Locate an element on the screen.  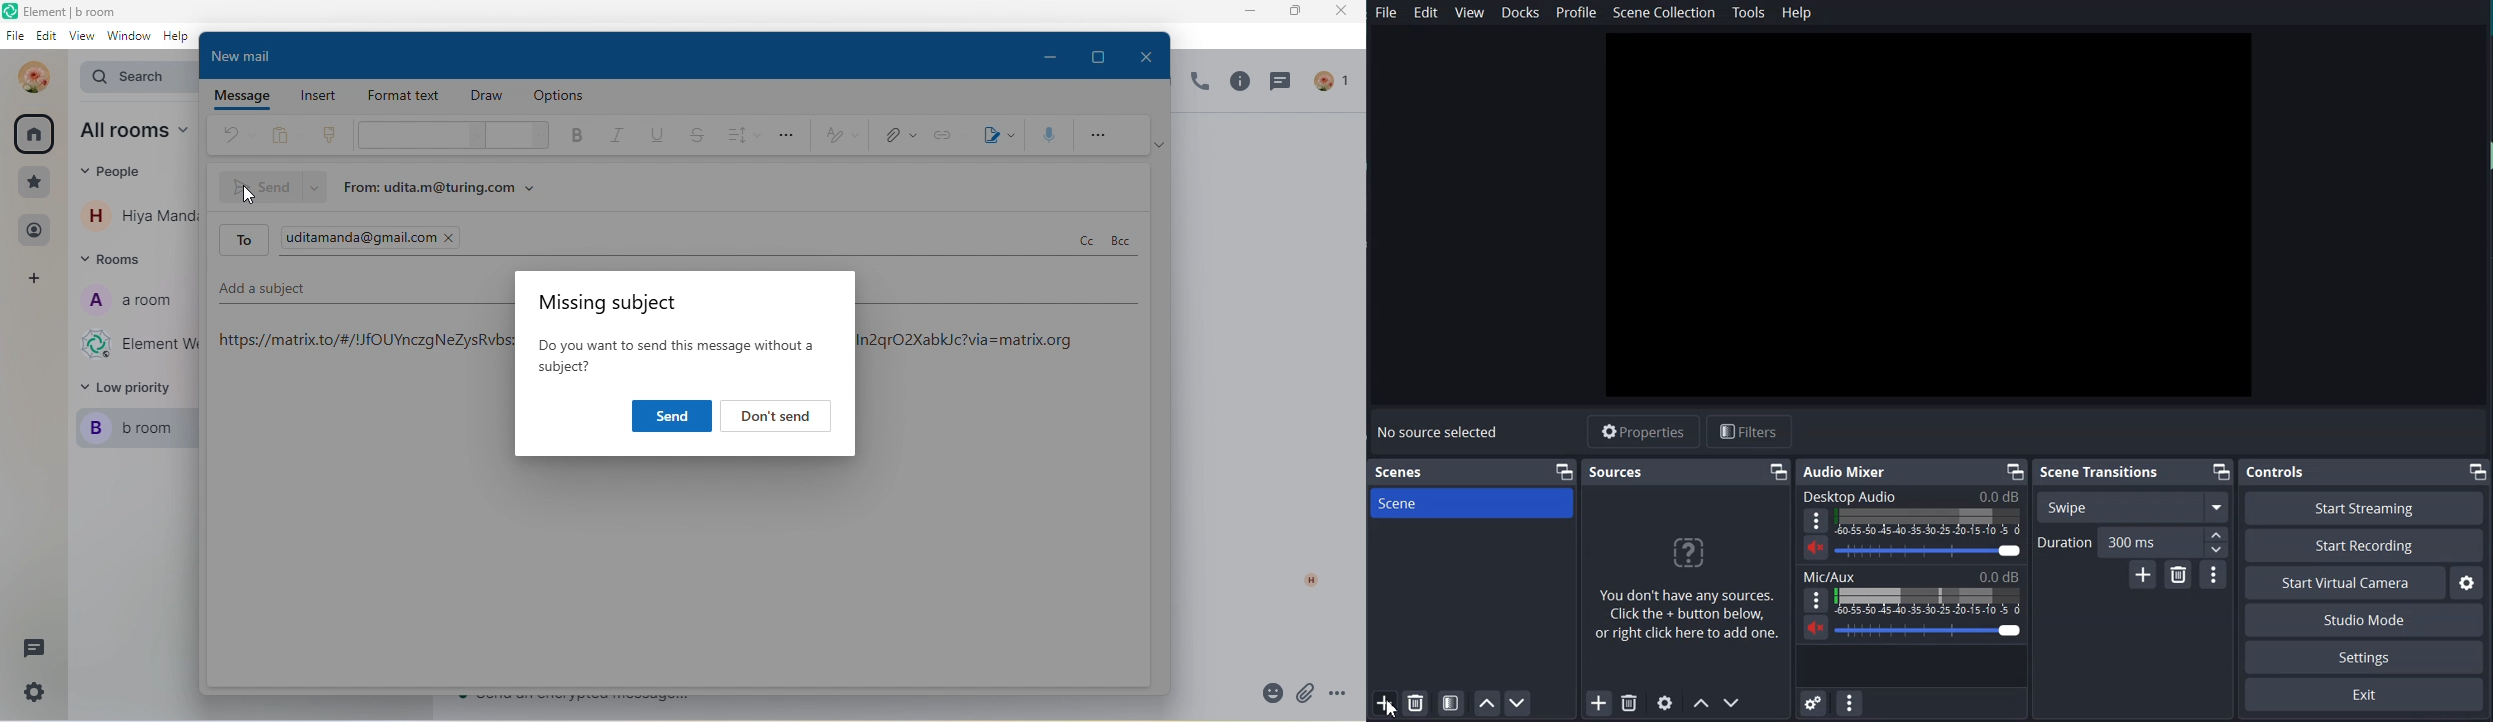
underline is located at coordinates (658, 138).